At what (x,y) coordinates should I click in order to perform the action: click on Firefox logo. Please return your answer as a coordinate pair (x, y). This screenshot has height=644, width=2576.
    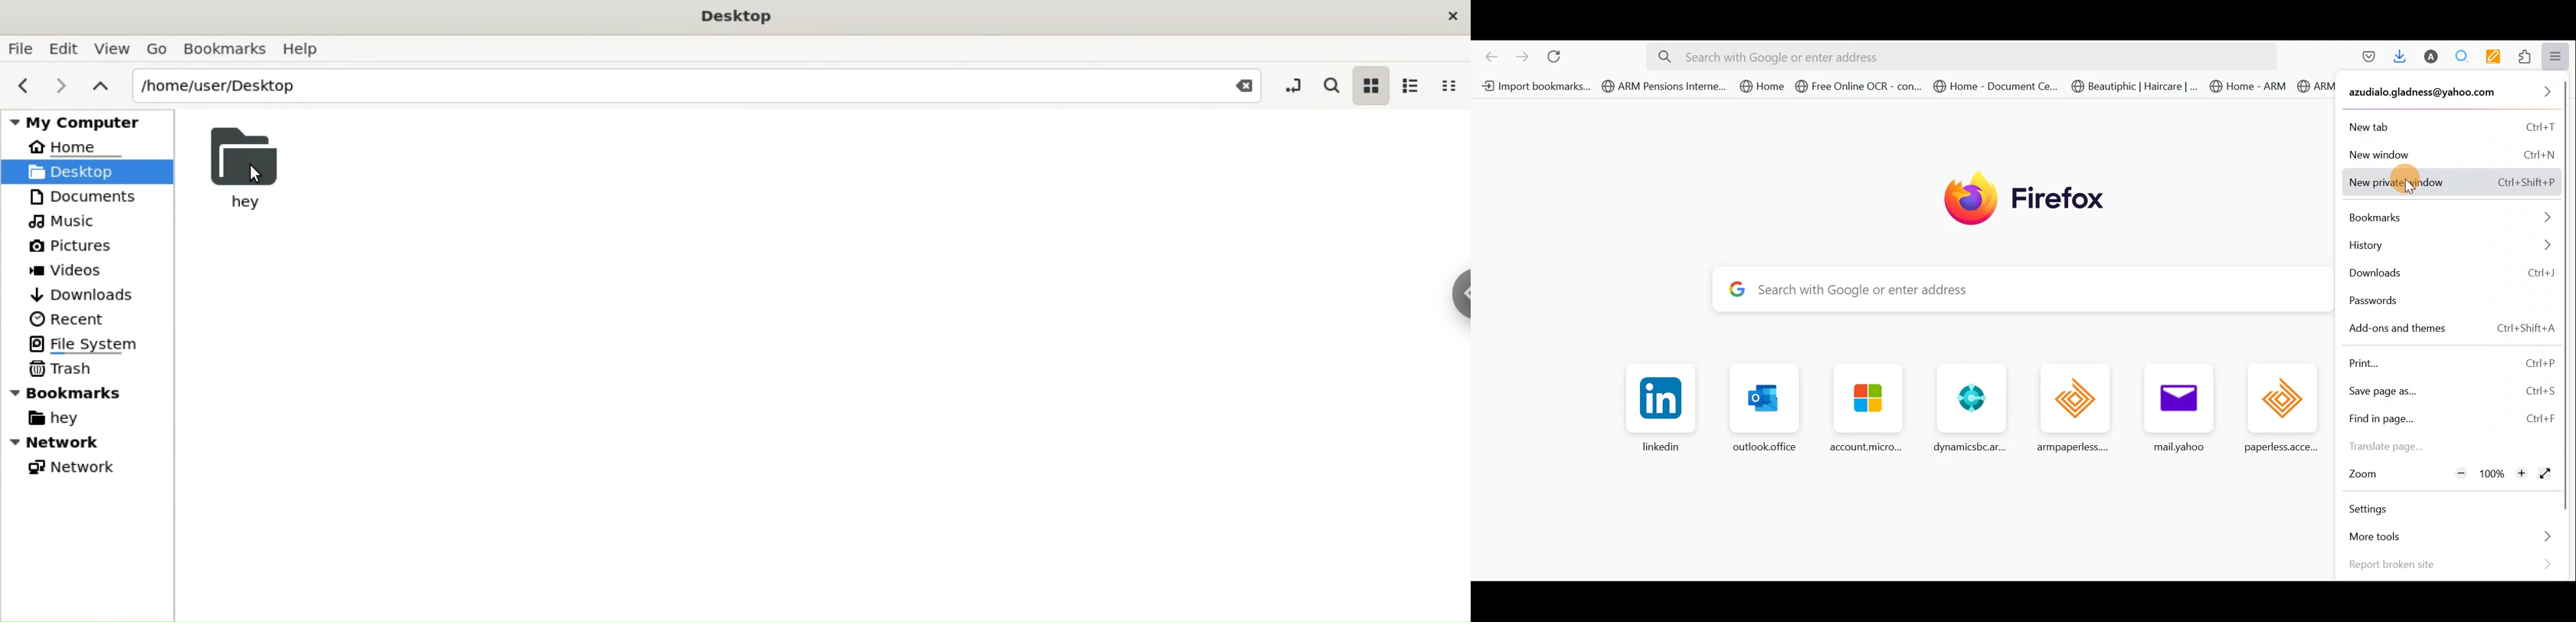
    Looking at the image, I should click on (2011, 197).